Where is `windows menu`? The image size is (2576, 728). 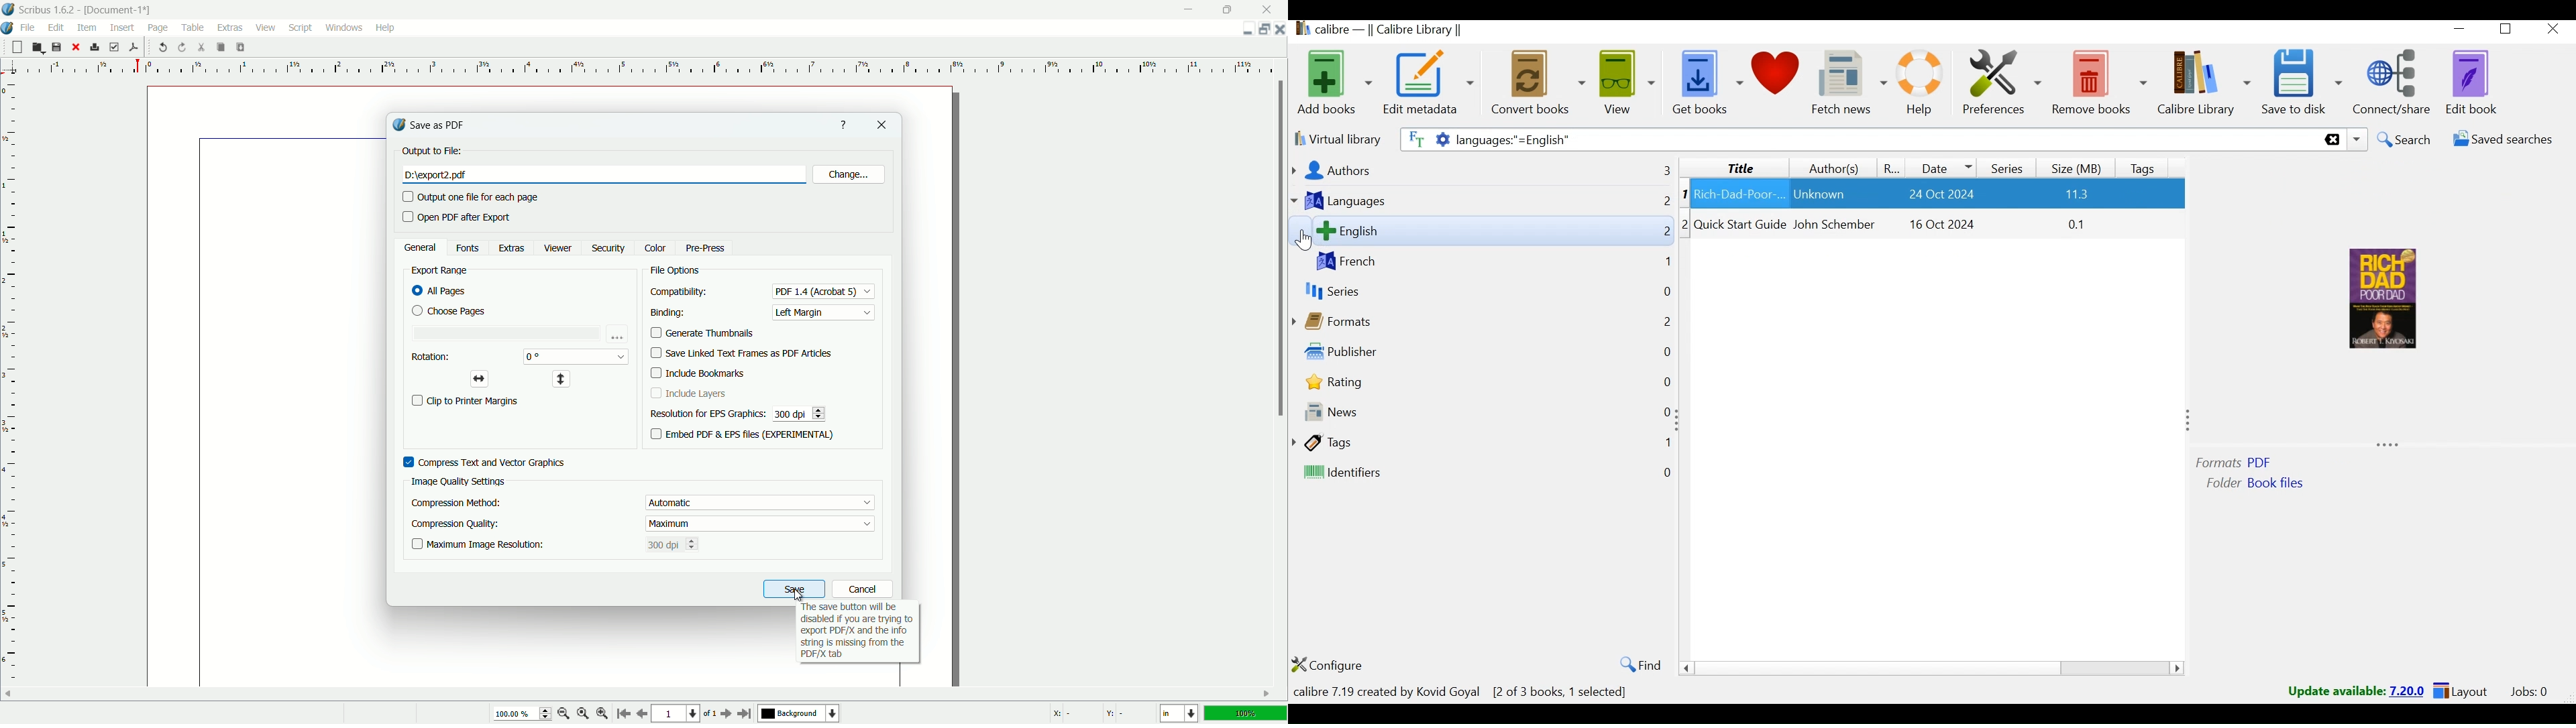
windows menu is located at coordinates (343, 28).